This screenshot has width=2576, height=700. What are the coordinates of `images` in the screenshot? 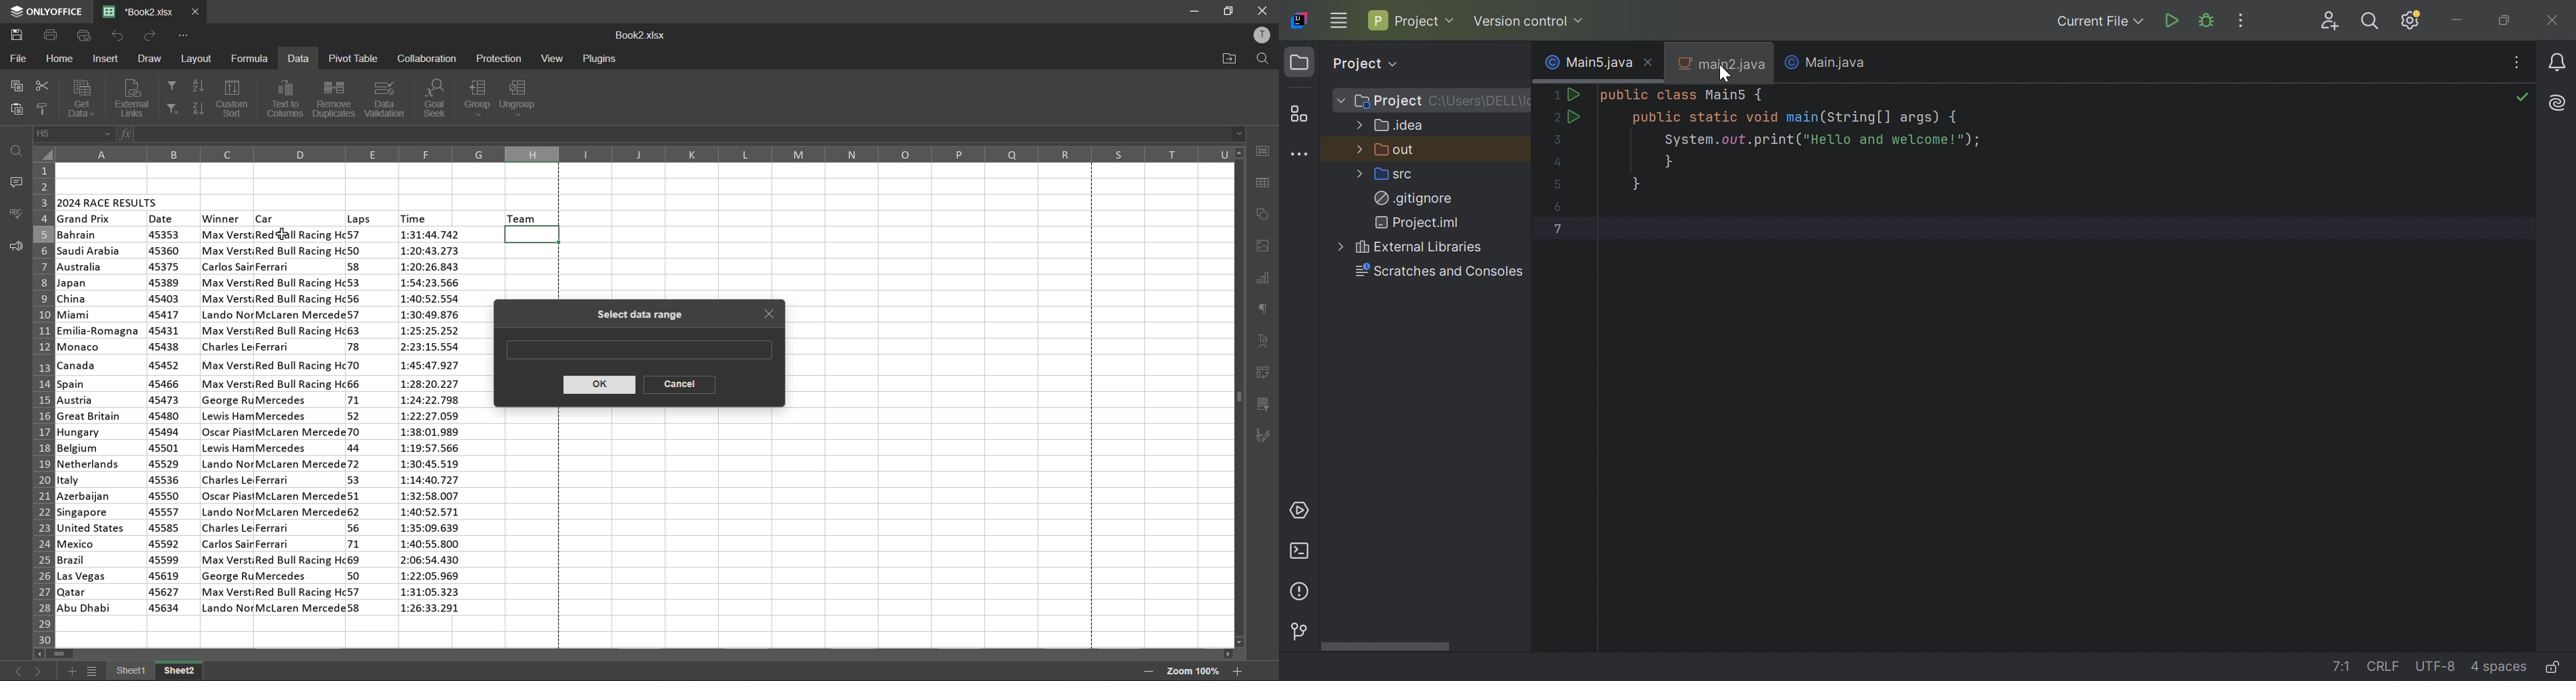 It's located at (1264, 246).